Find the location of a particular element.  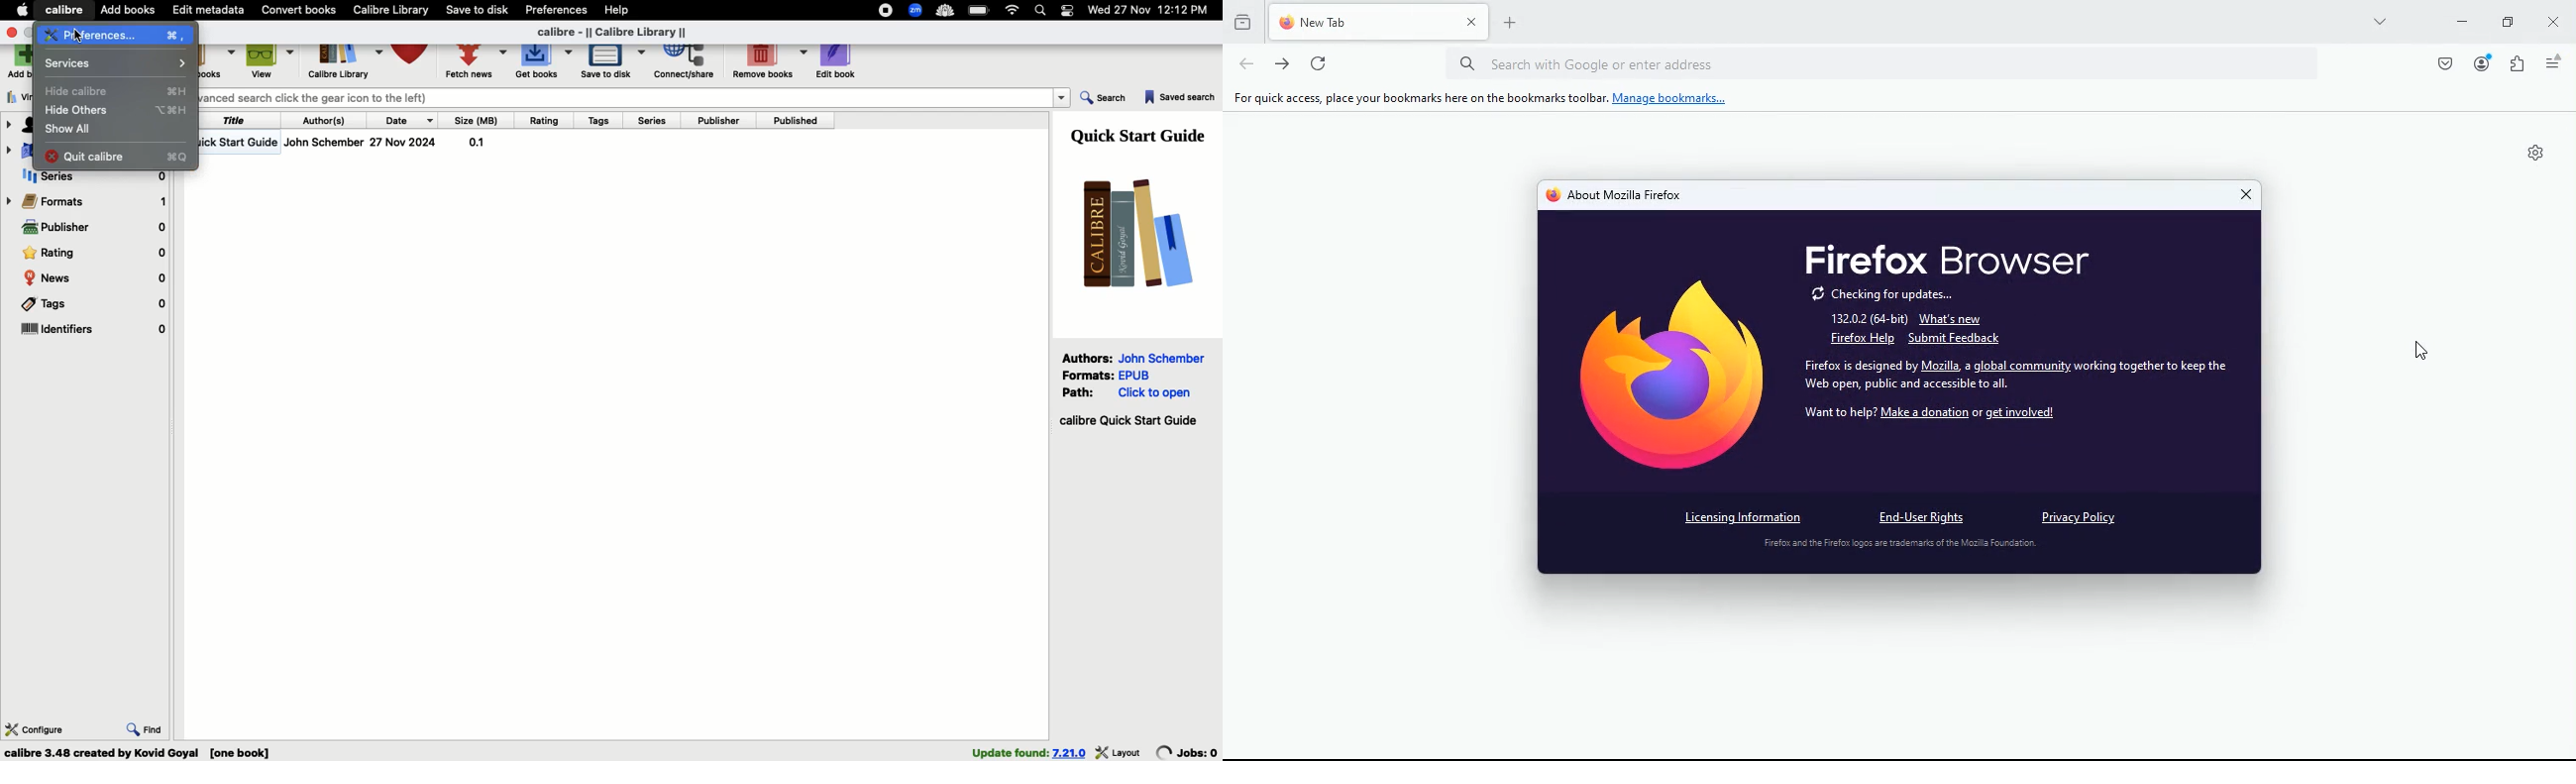

Firefox is designed by Mozilla, a global community working together to keep the
Wel phe bic oad socal th i is located at coordinates (2018, 375).